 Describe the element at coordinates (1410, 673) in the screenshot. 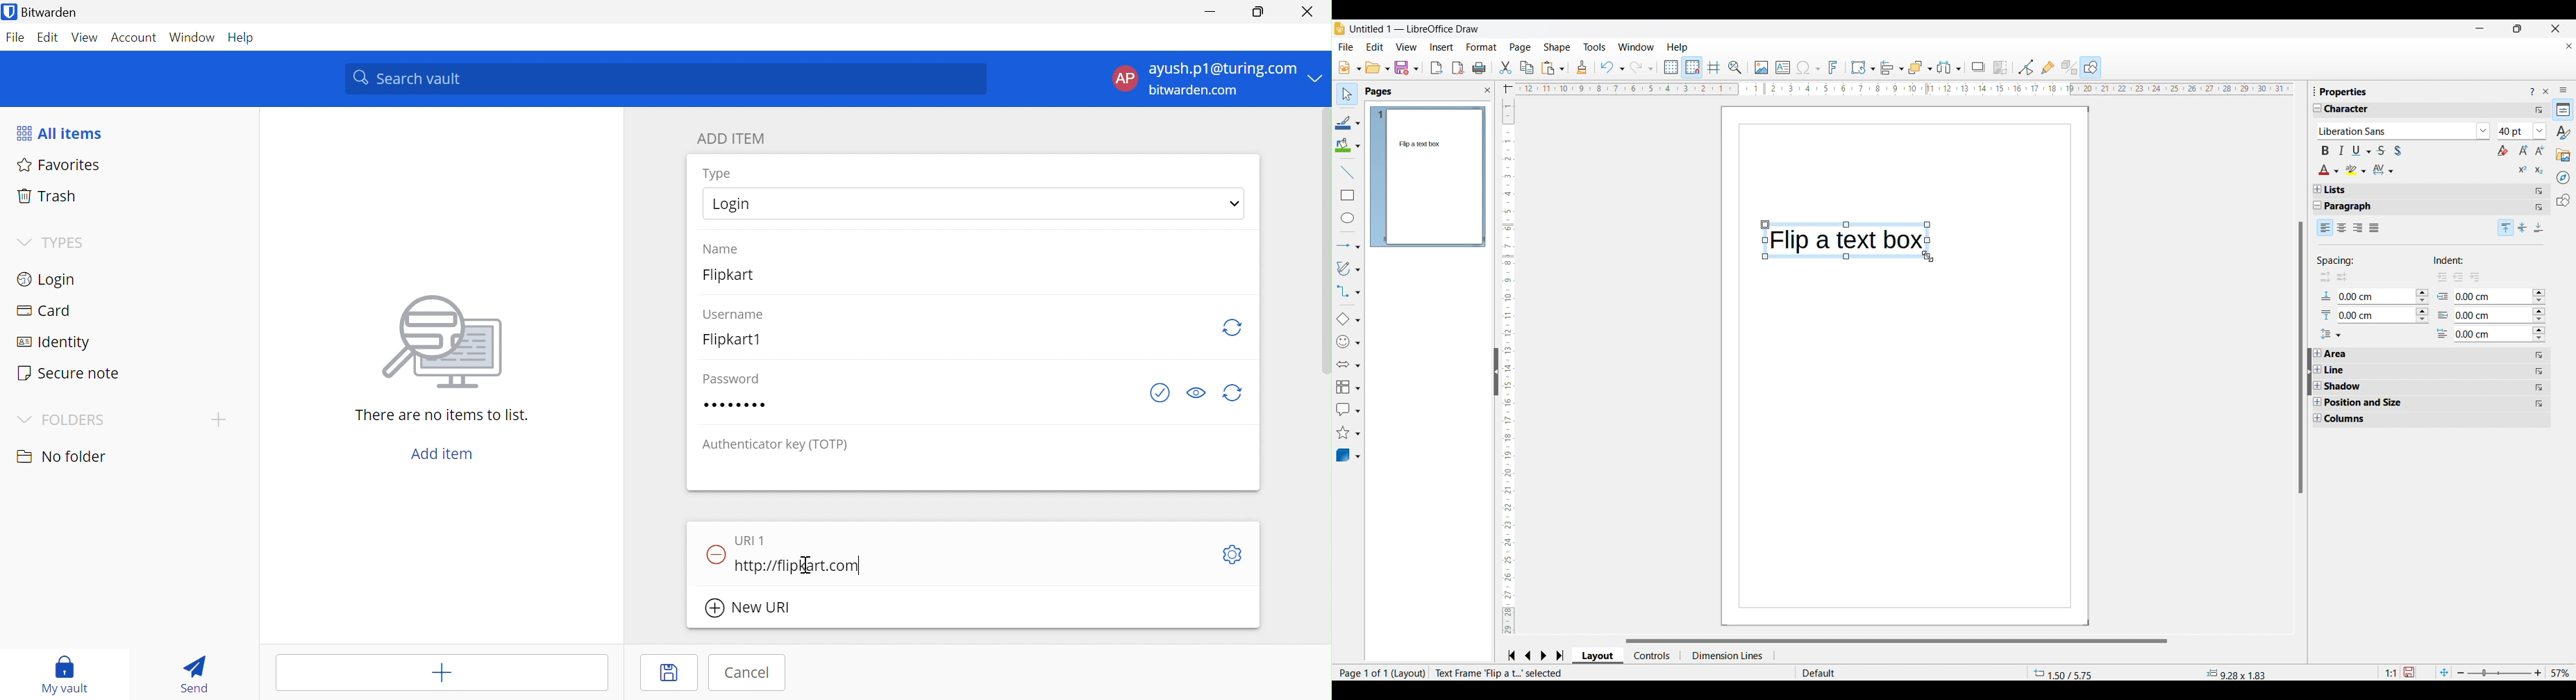

I see `layout` at that location.